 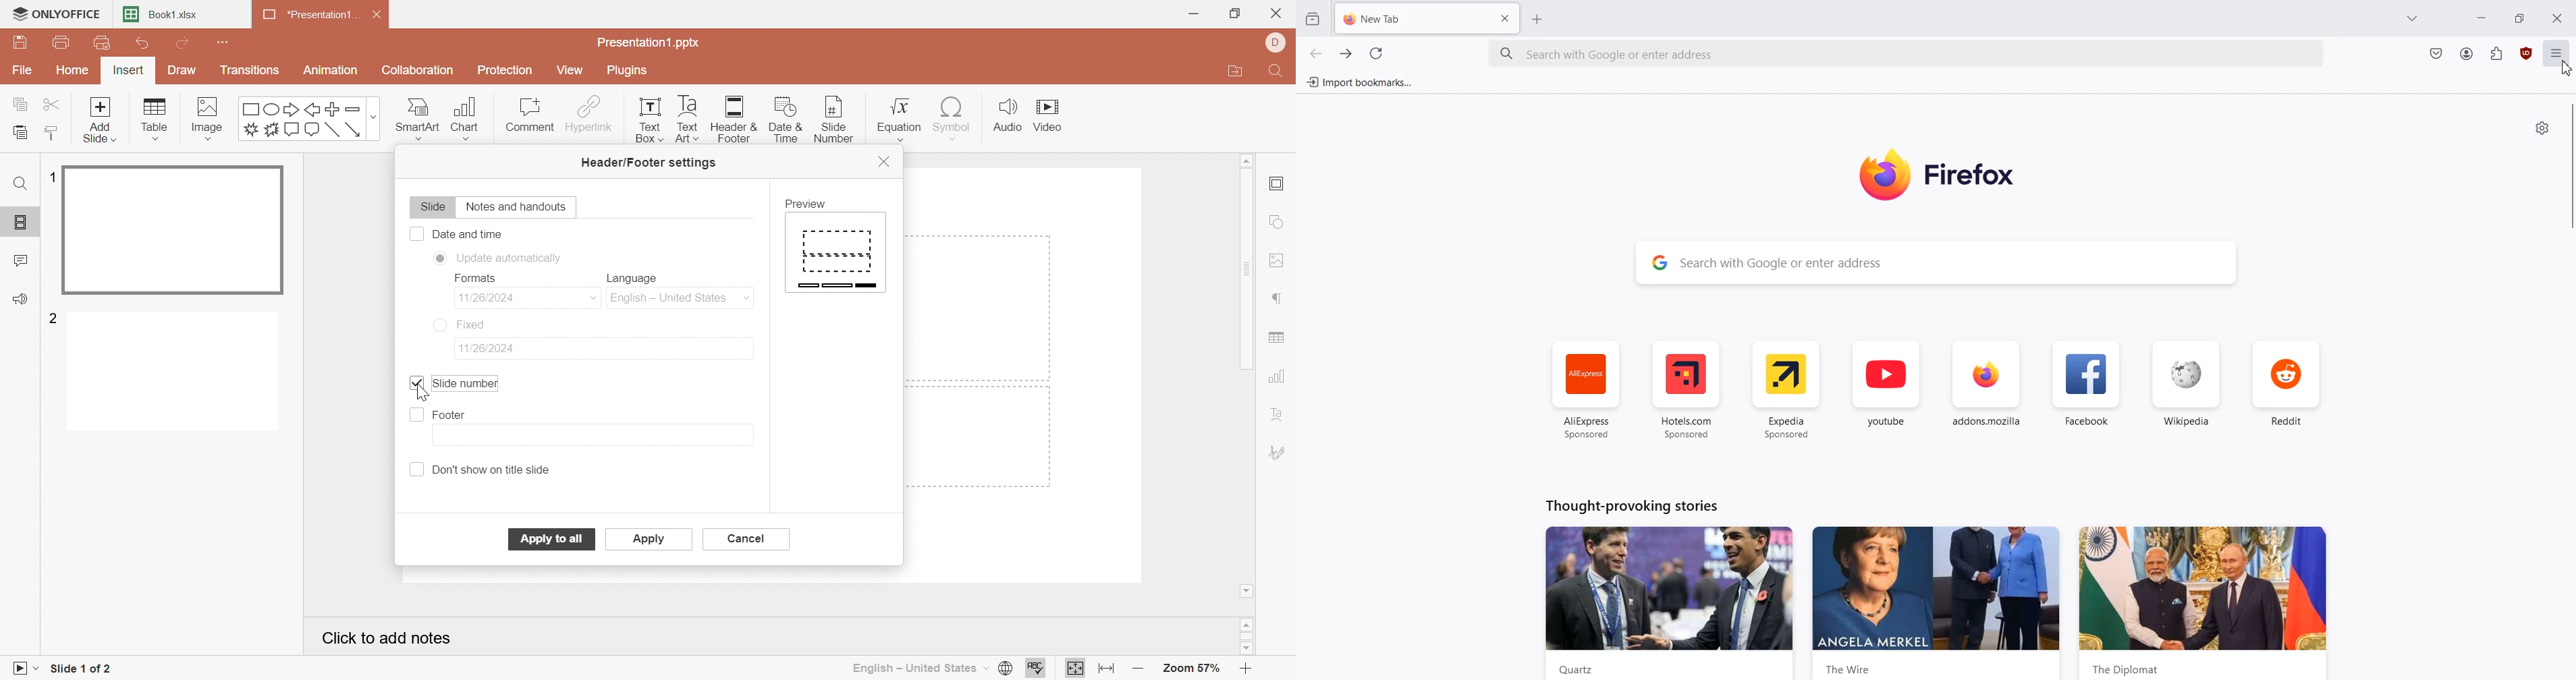 I want to click on Checkbox, so click(x=416, y=233).